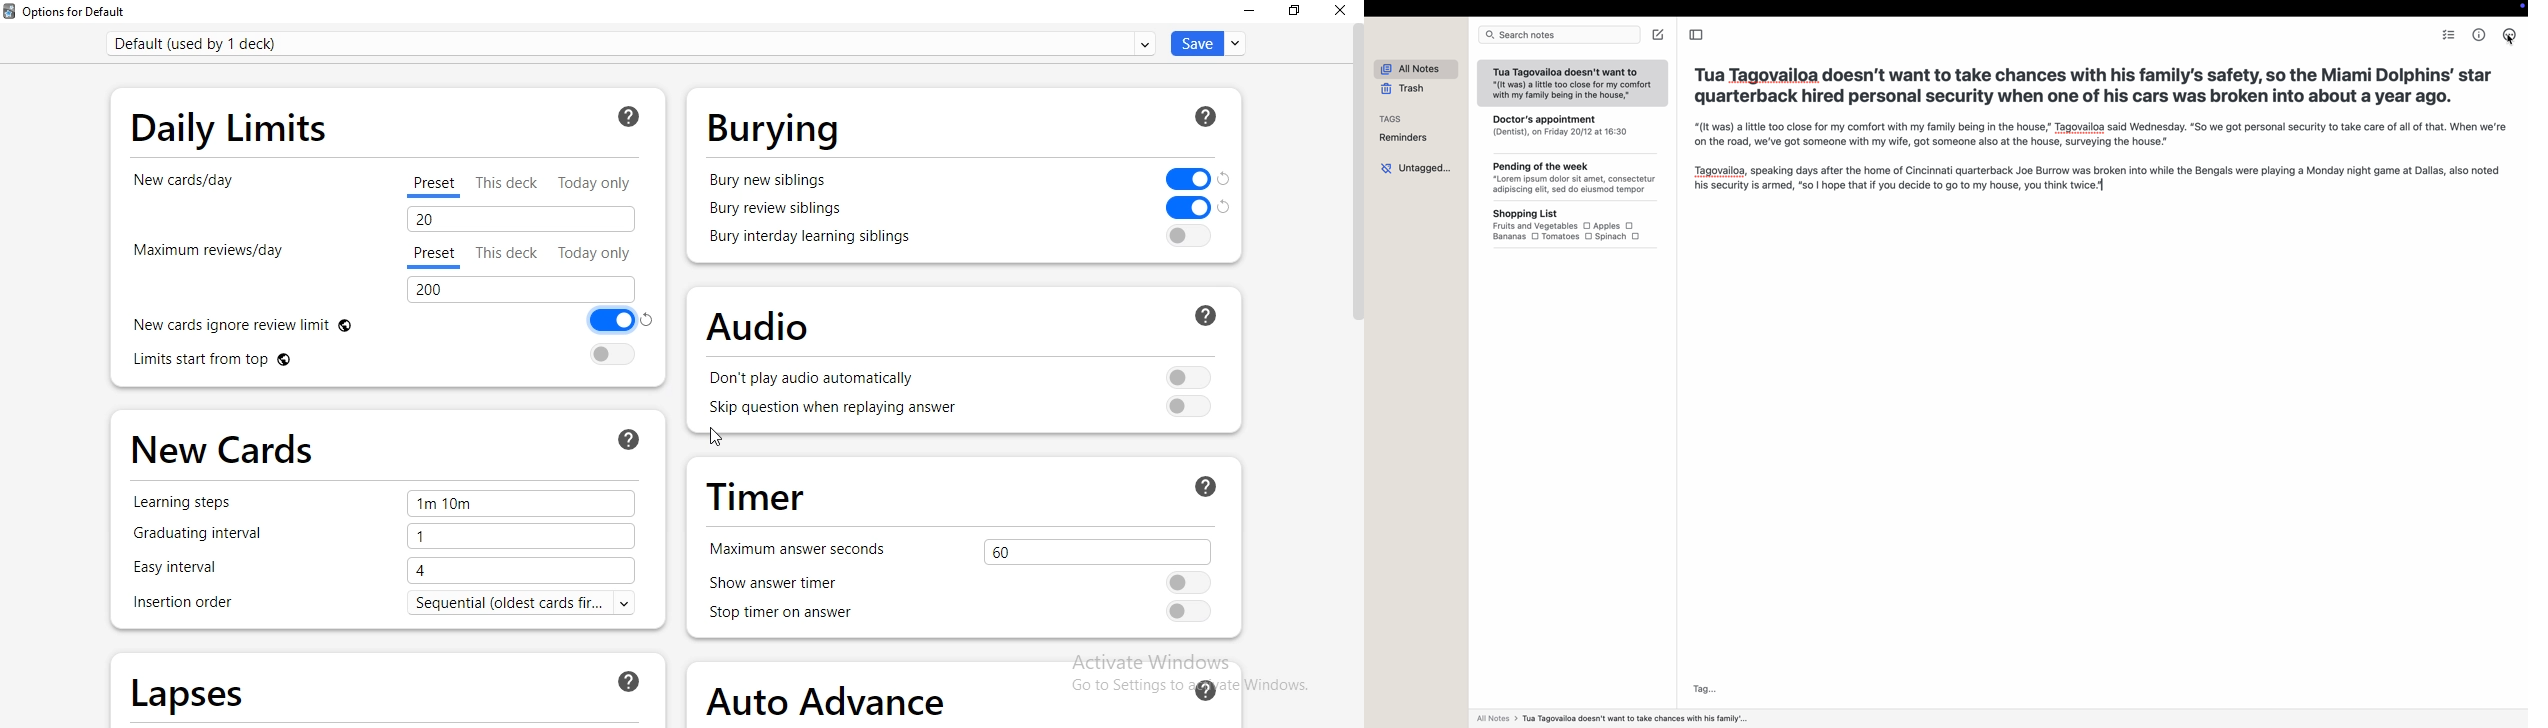 This screenshot has height=728, width=2548. Describe the element at coordinates (1189, 582) in the screenshot. I see `Toggle` at that location.